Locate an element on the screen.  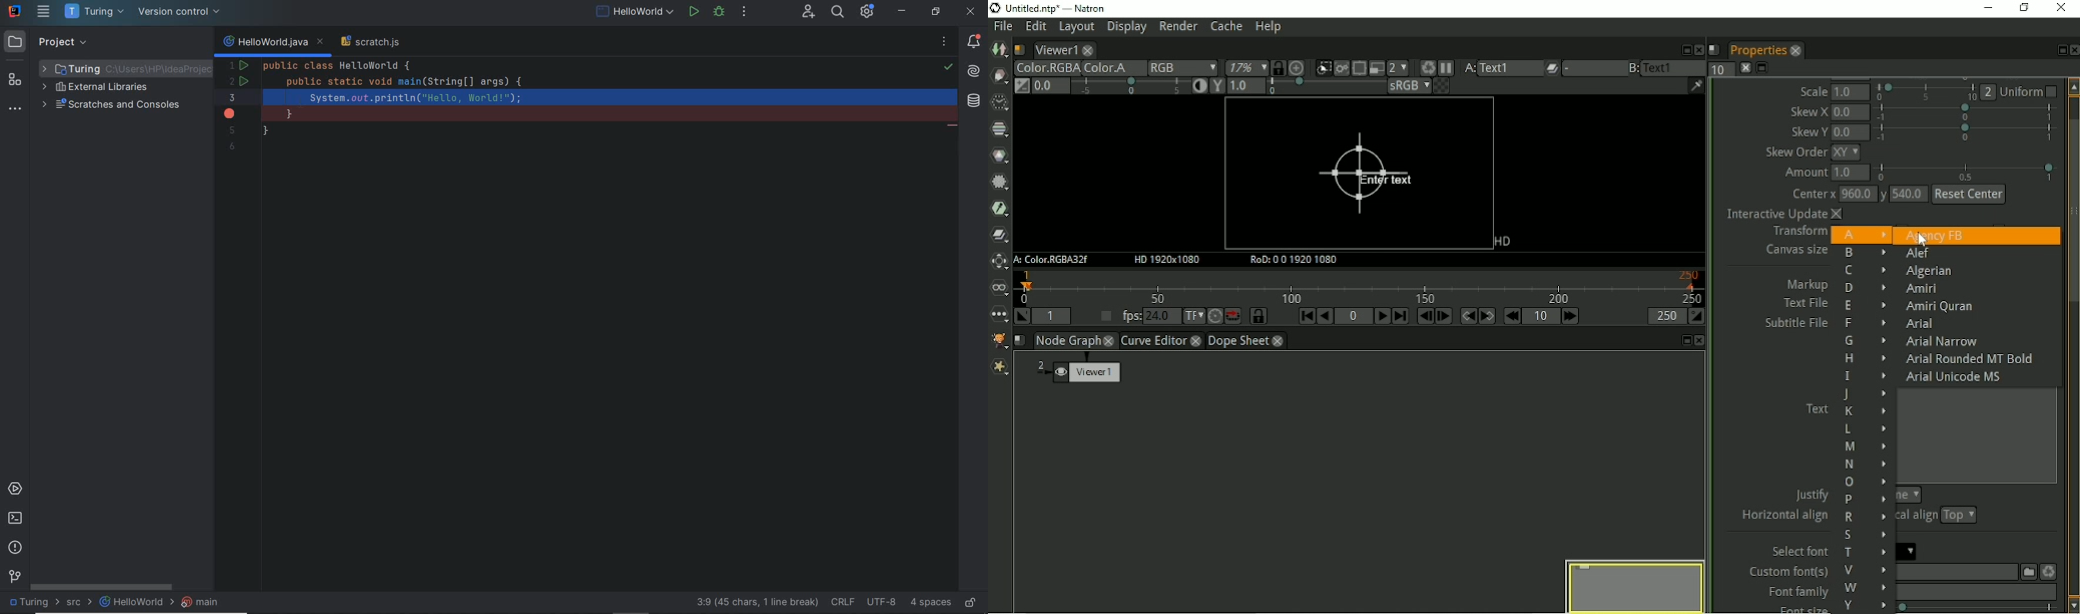
code with me is located at coordinates (810, 12).